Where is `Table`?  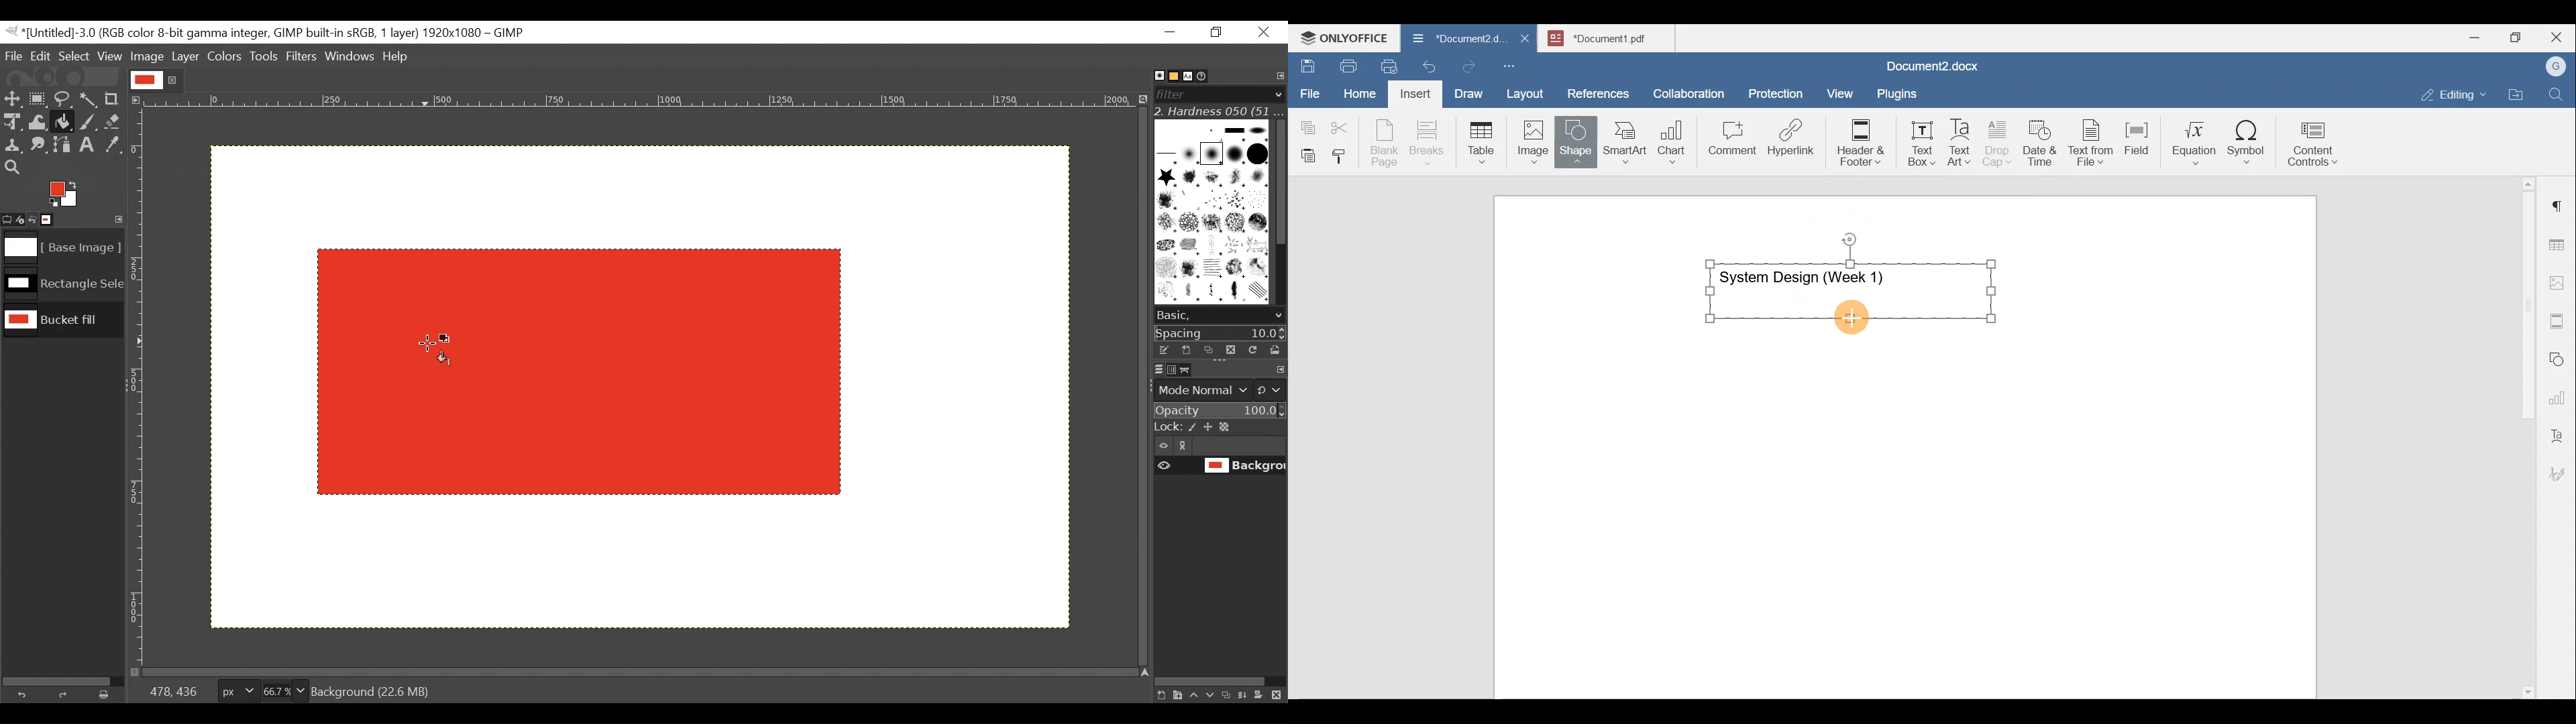
Table is located at coordinates (1482, 139).